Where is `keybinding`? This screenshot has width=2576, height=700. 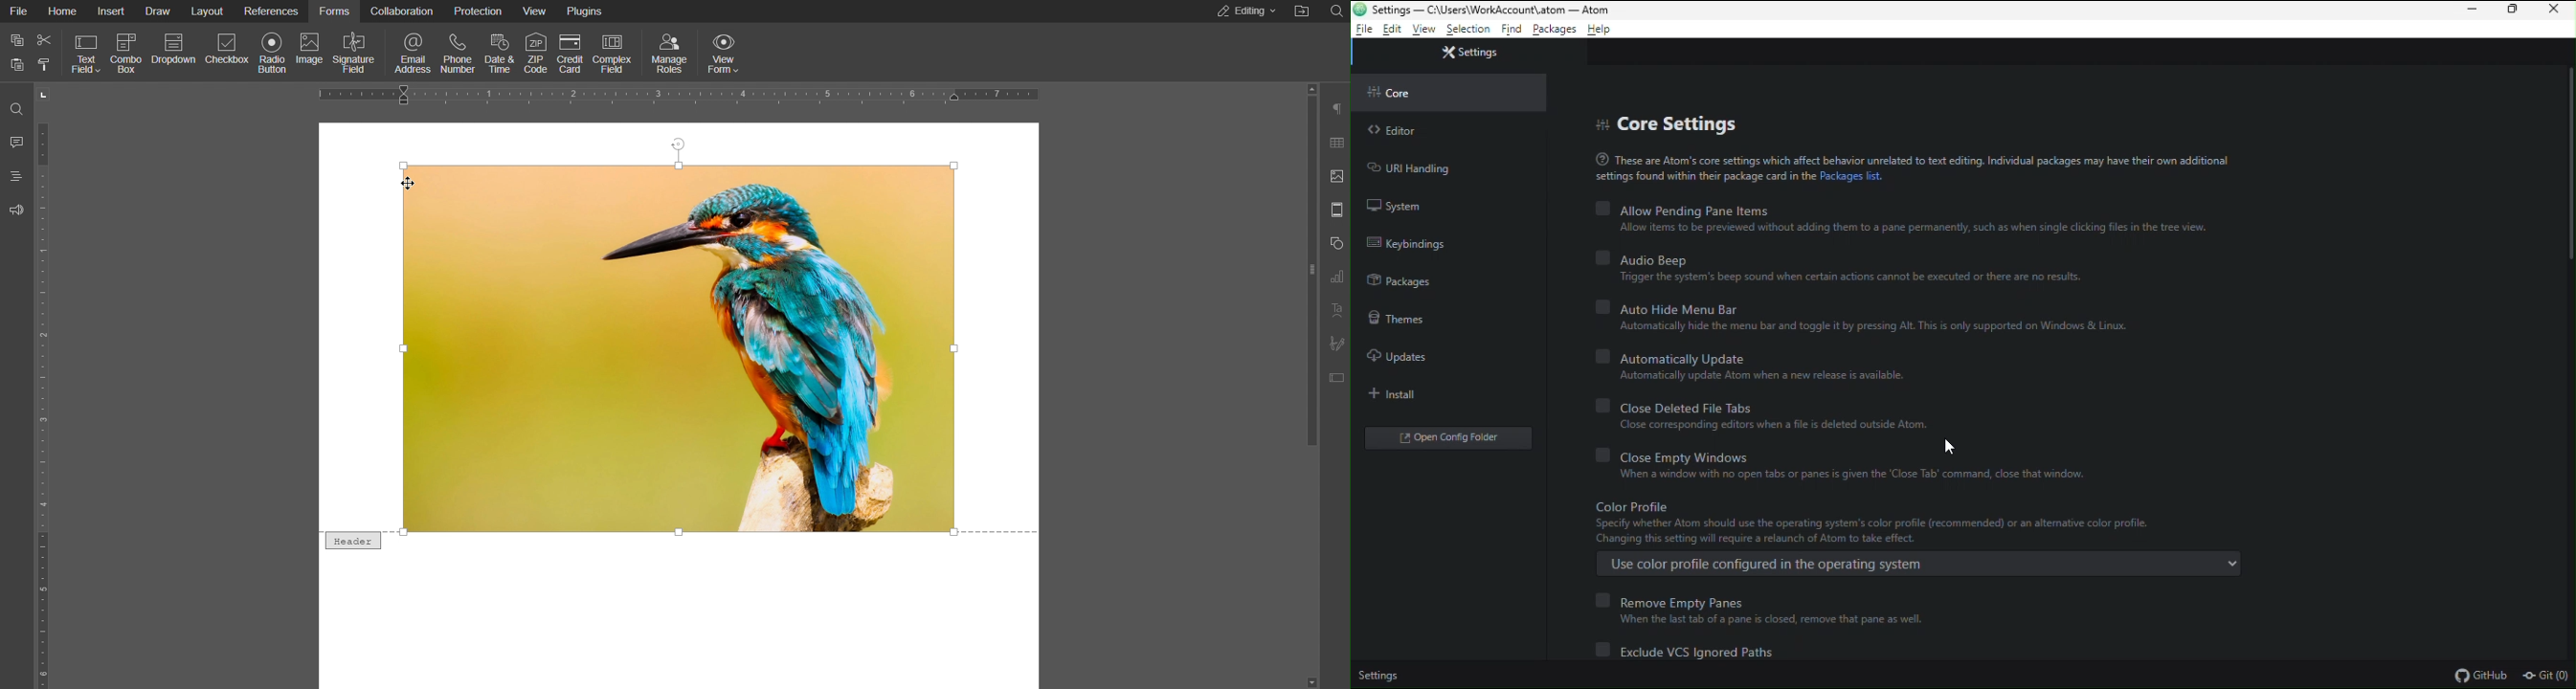
keybinding is located at coordinates (1404, 242).